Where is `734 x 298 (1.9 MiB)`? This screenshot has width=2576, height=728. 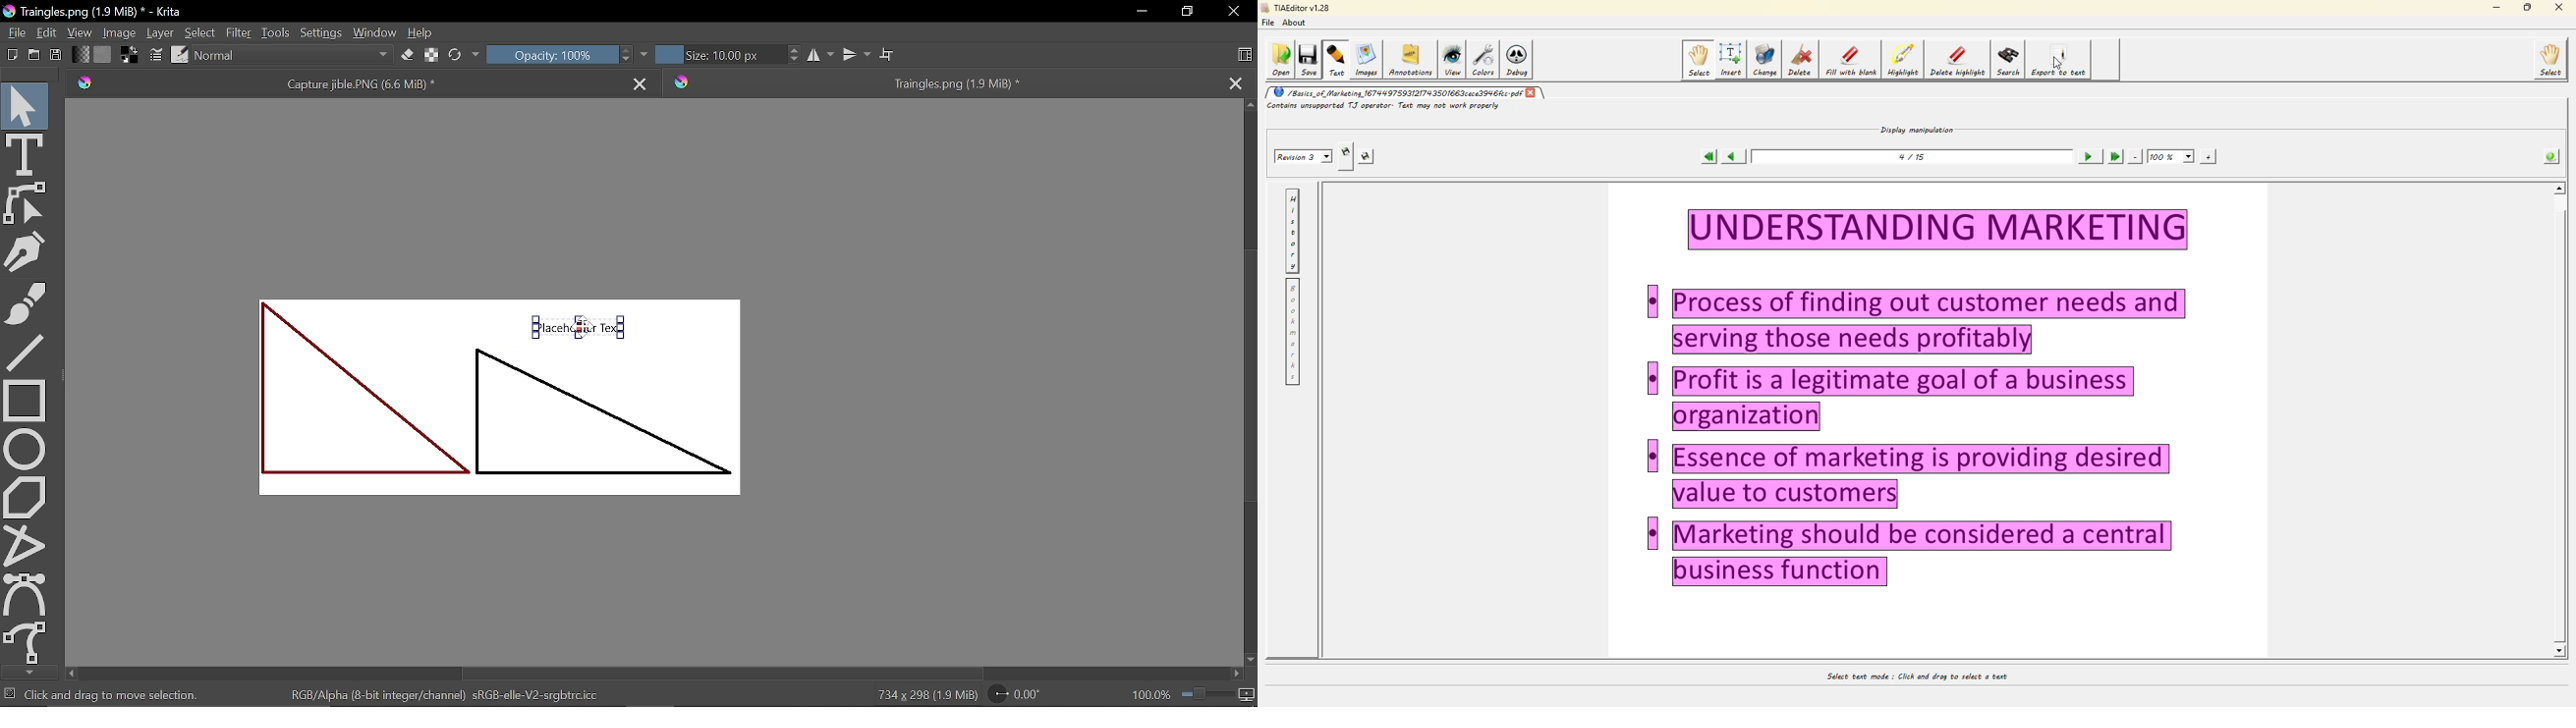 734 x 298 (1.9 MiB) is located at coordinates (925, 693).